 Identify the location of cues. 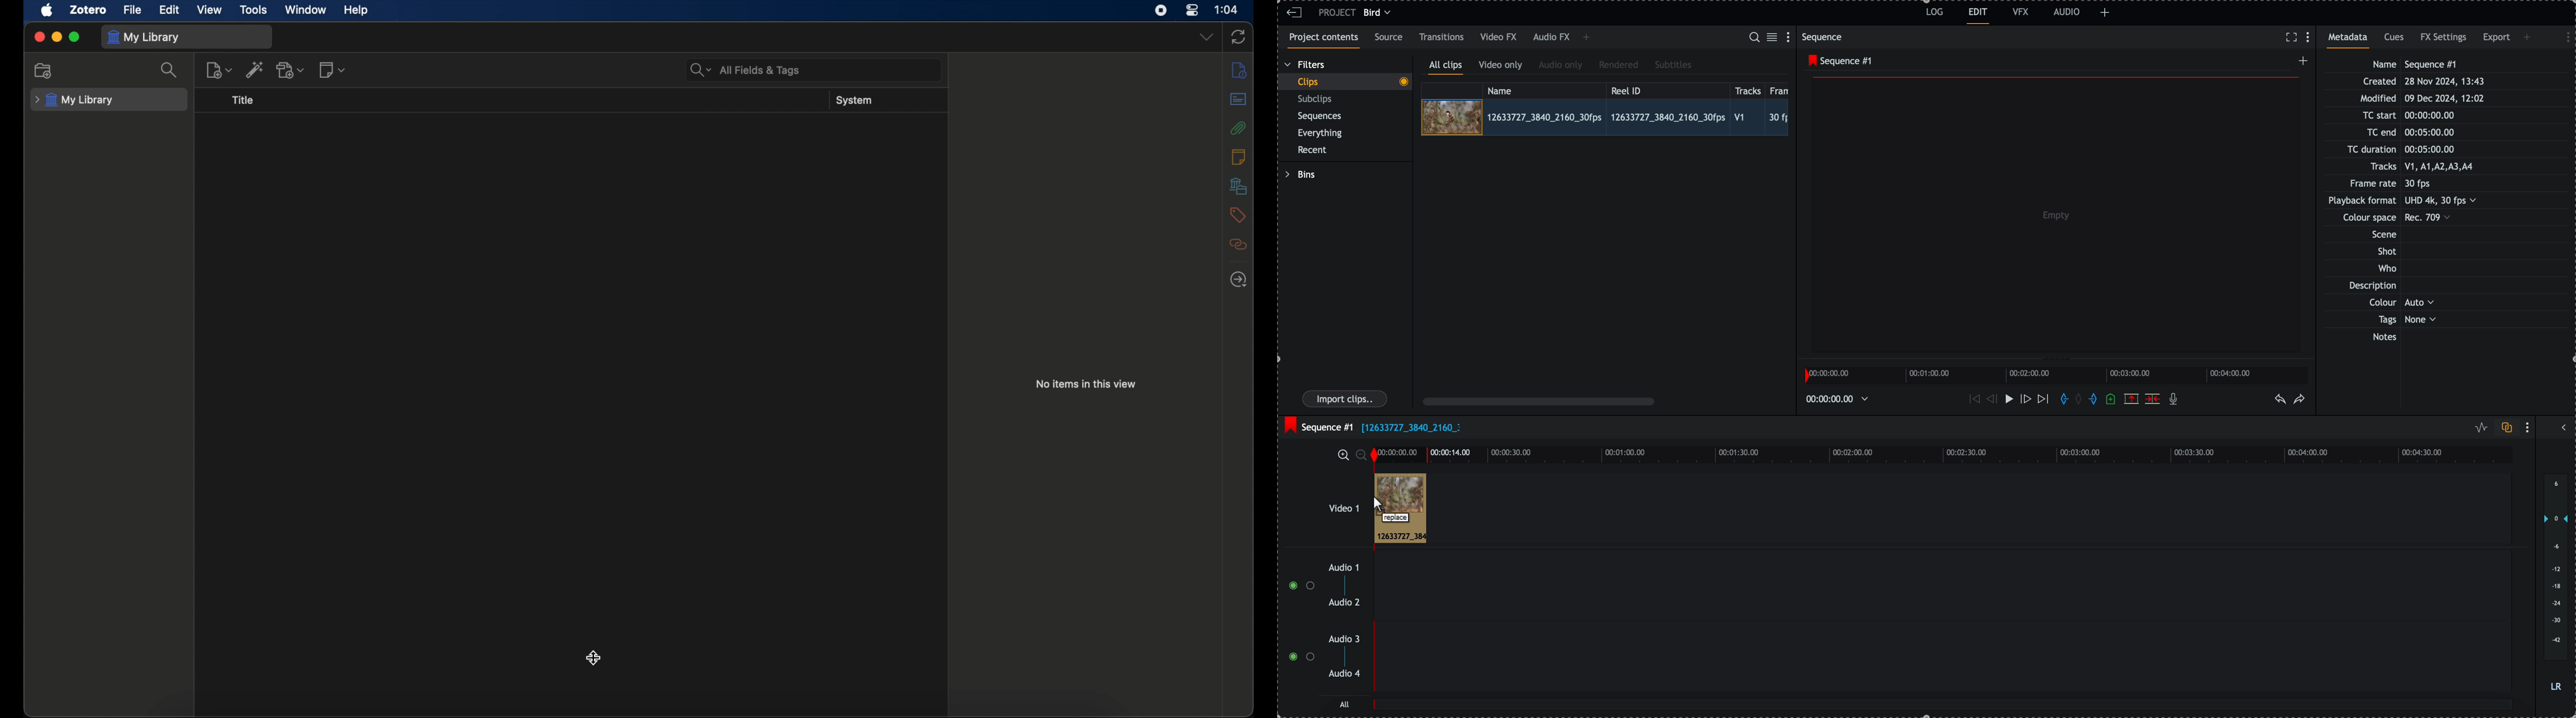
(2395, 41).